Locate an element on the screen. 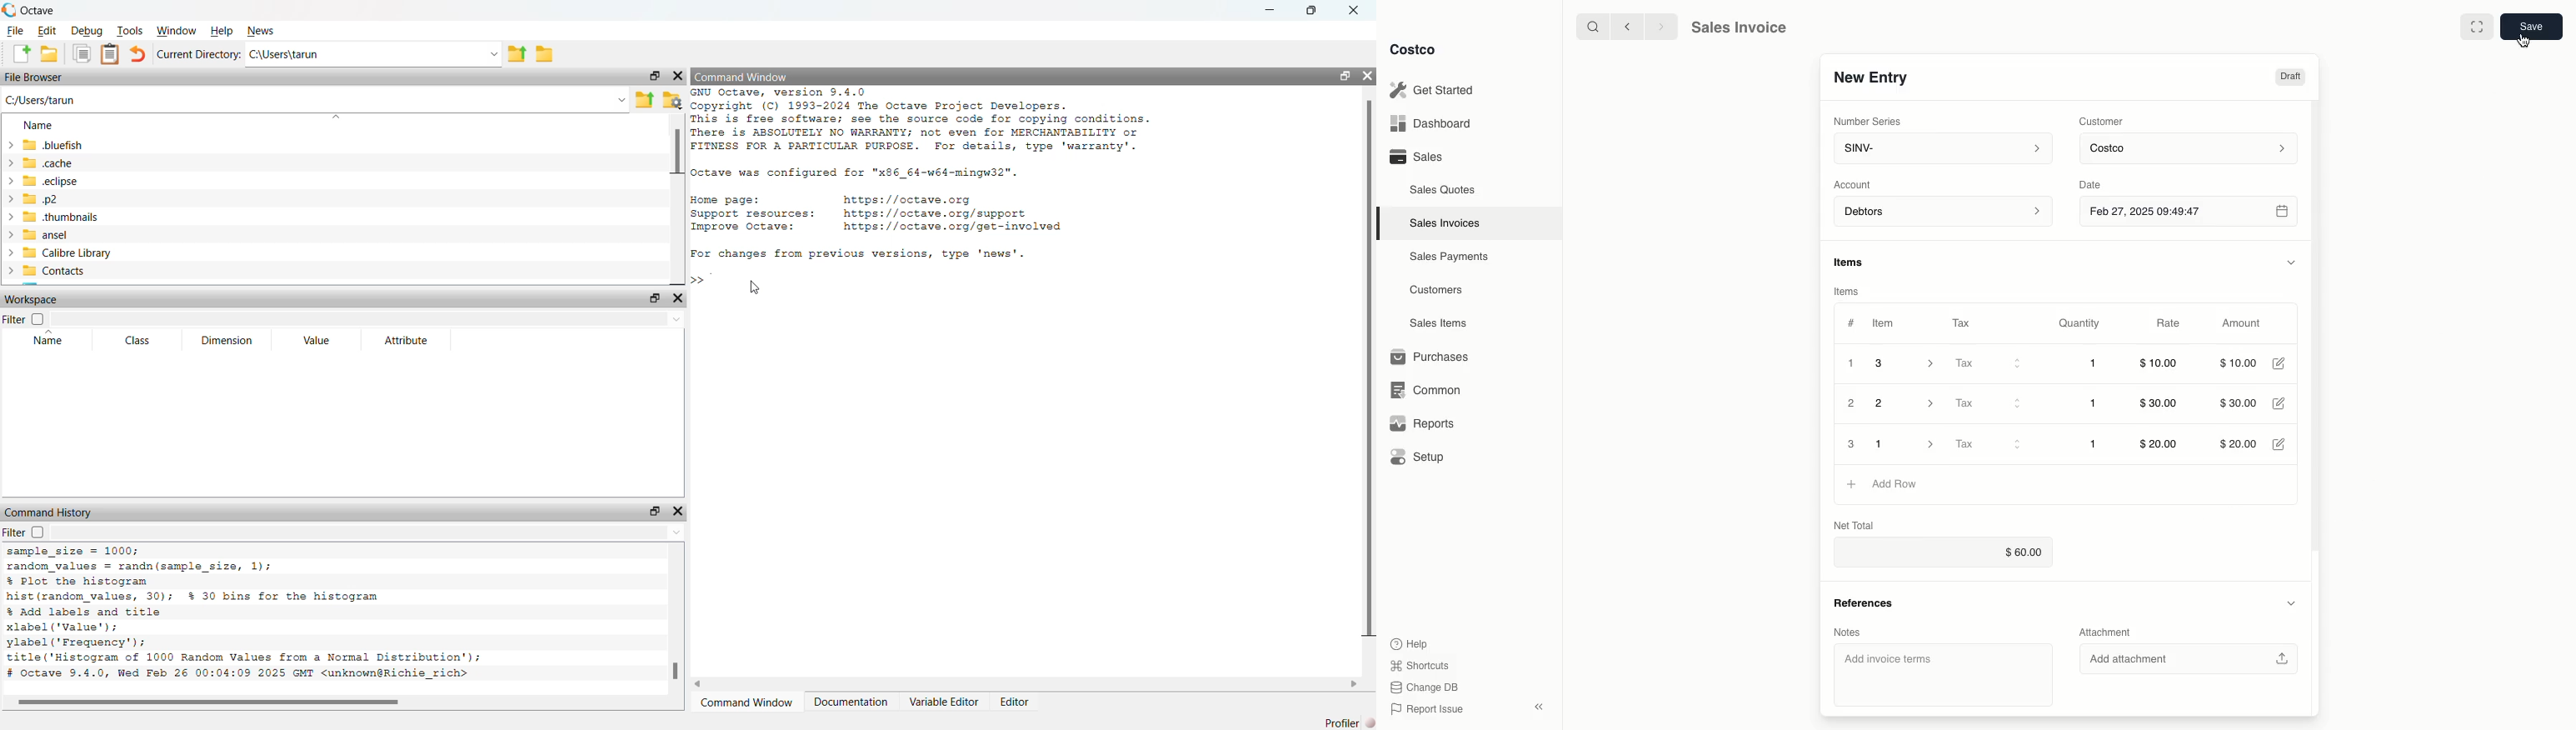 The width and height of the screenshot is (2576, 756). ‘Sales Payments is located at coordinates (1449, 255).